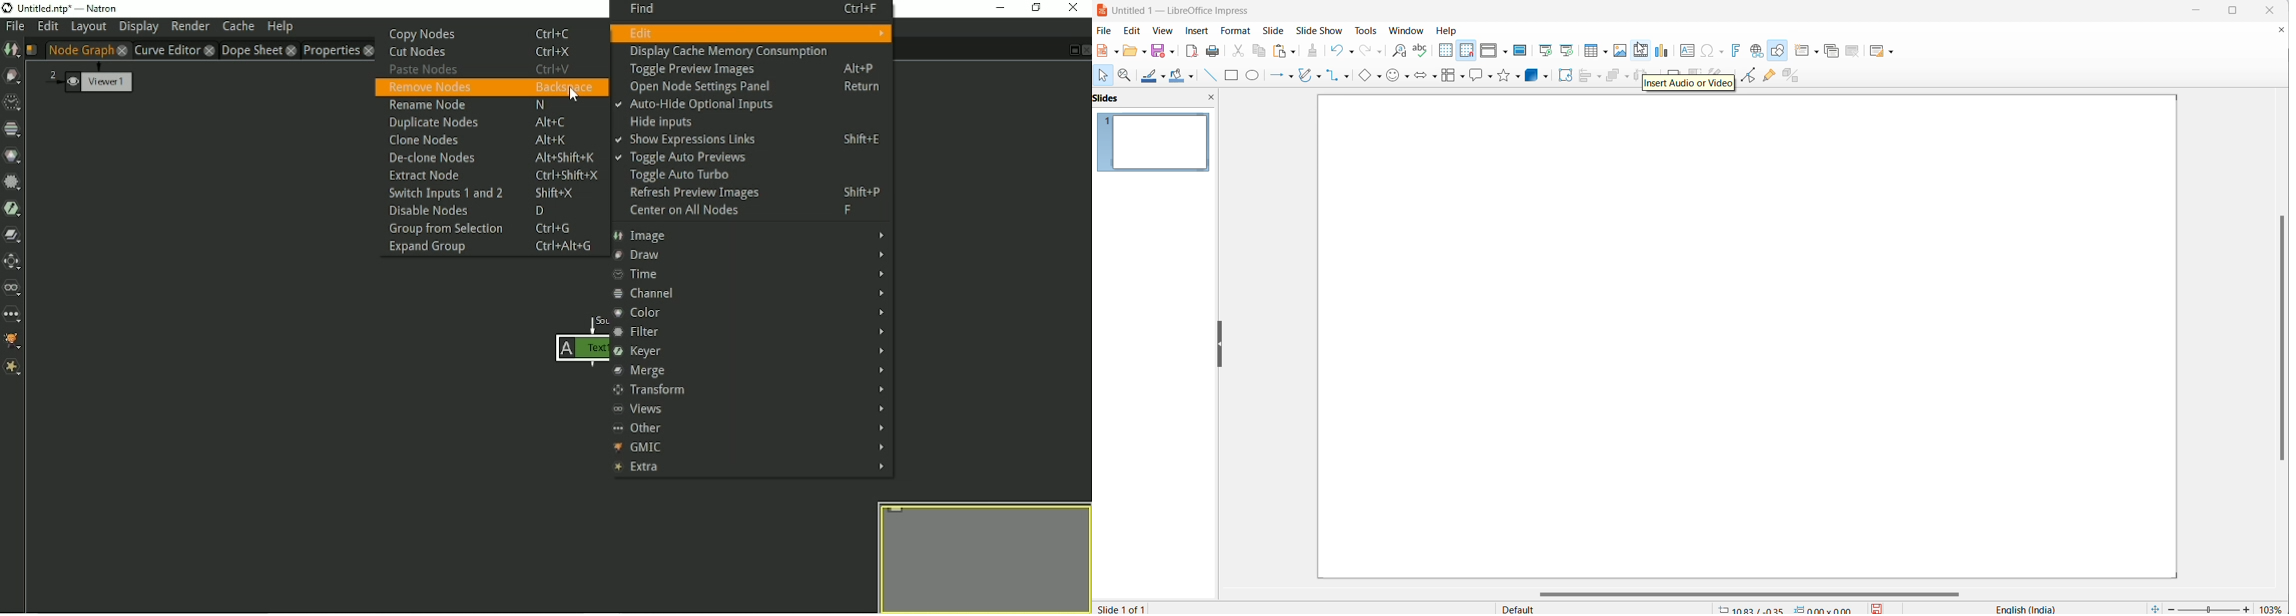 The image size is (2296, 616). What do you see at coordinates (1565, 74) in the screenshot?
I see `rotate` at bounding box center [1565, 74].